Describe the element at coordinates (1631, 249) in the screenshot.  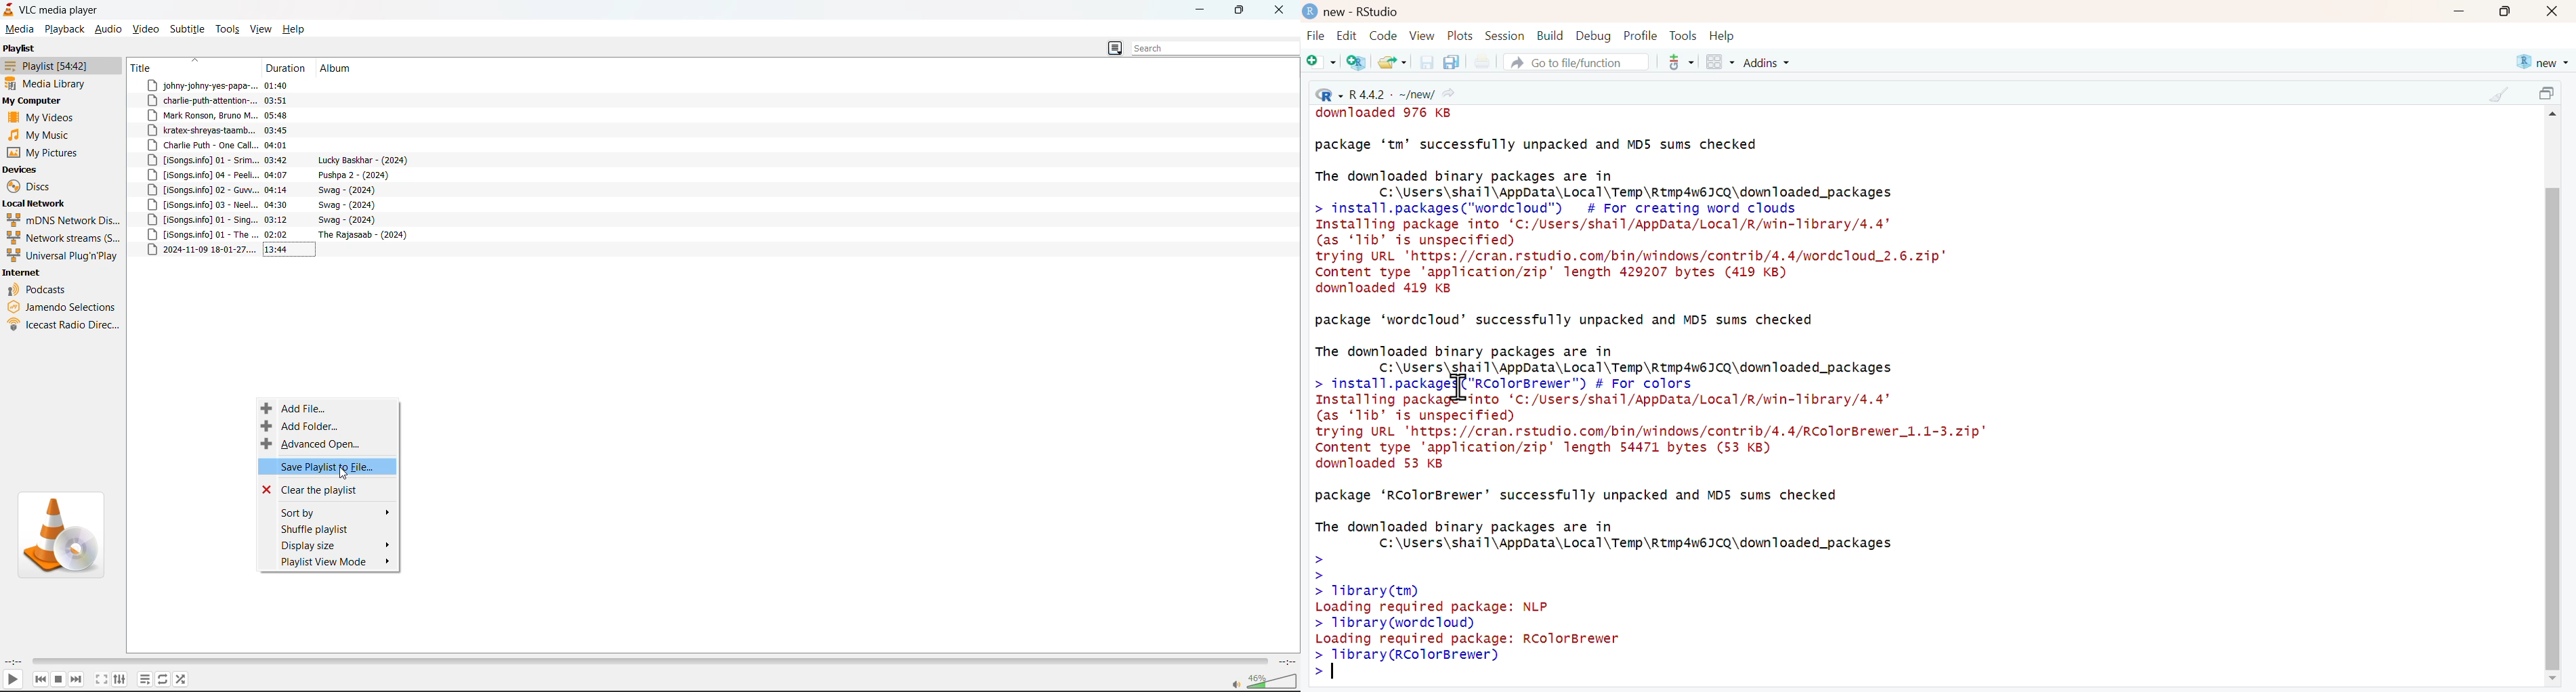
I see `> install.packages("wordcloud”) # For creating word clouds

Installing package into ‘C:/Users/shail/AppData/Local/R/win-Tibrary/4.4’

(as ‘1ib’ is unspecified)

trying URL 'https://cran.rstudio.com/bin/windows/contrib/4.4/wordcloud_2.6.zip"
Content type 'application/zip' length 429207 bytes (419 KB)

downloaded 419 KB` at that location.